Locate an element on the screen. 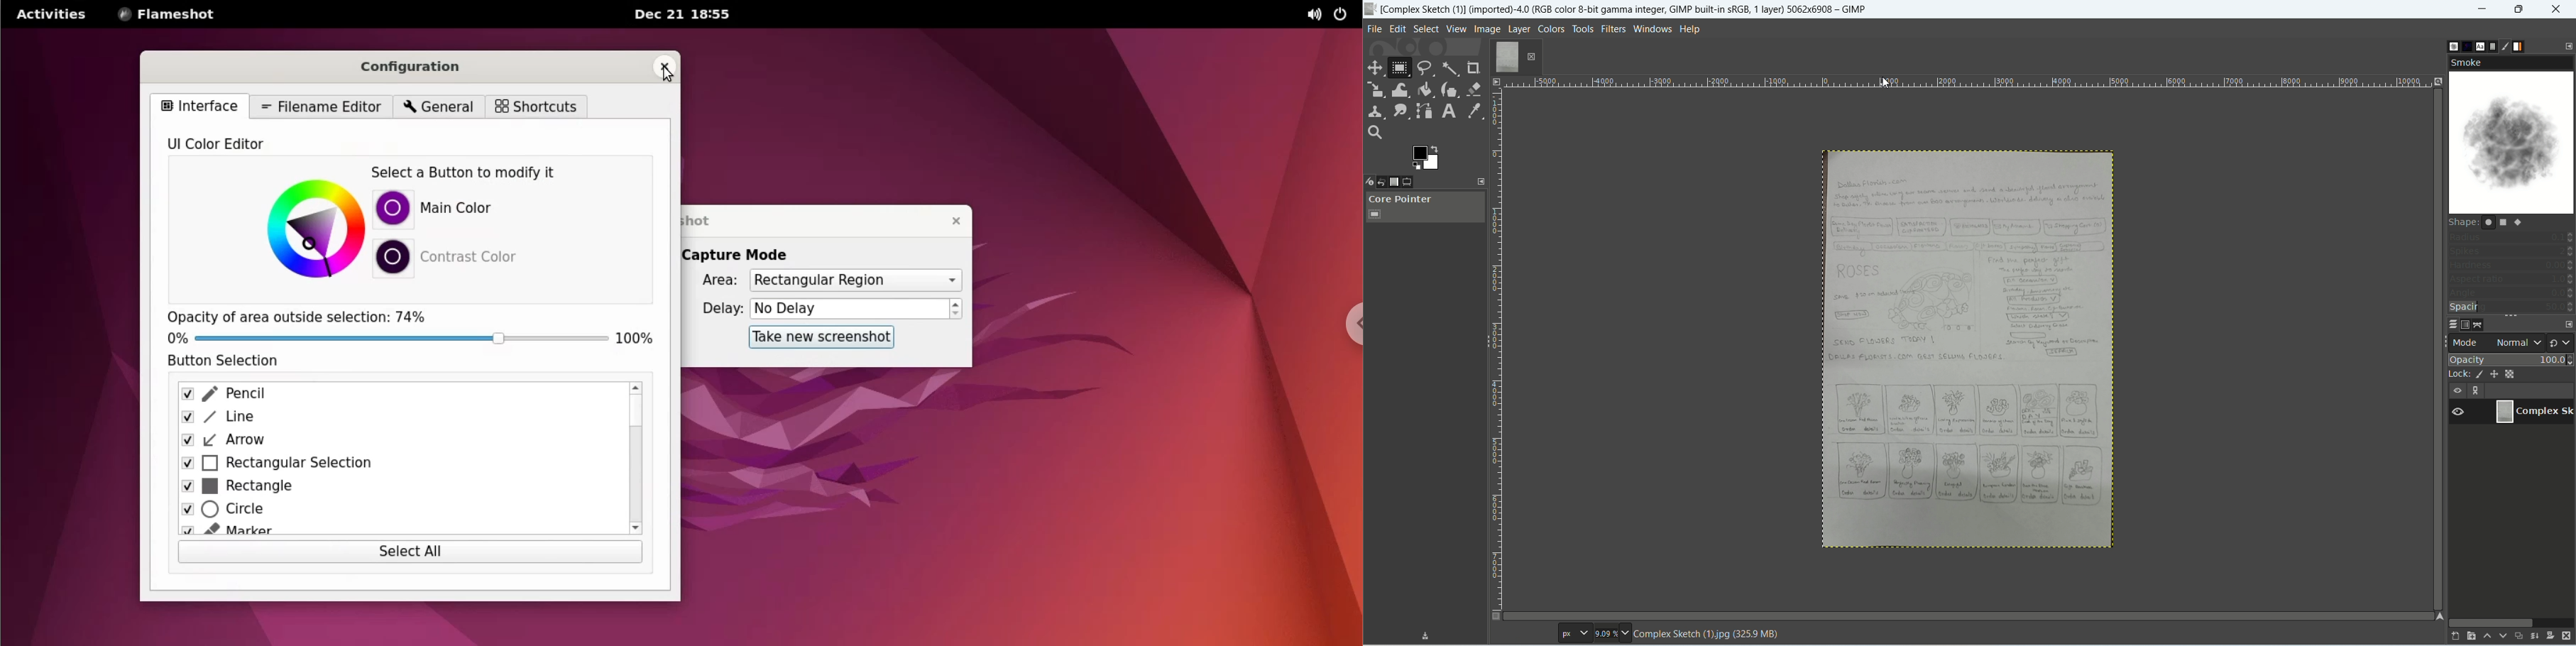 The image size is (2576, 672). layer linking is located at coordinates (2475, 391).